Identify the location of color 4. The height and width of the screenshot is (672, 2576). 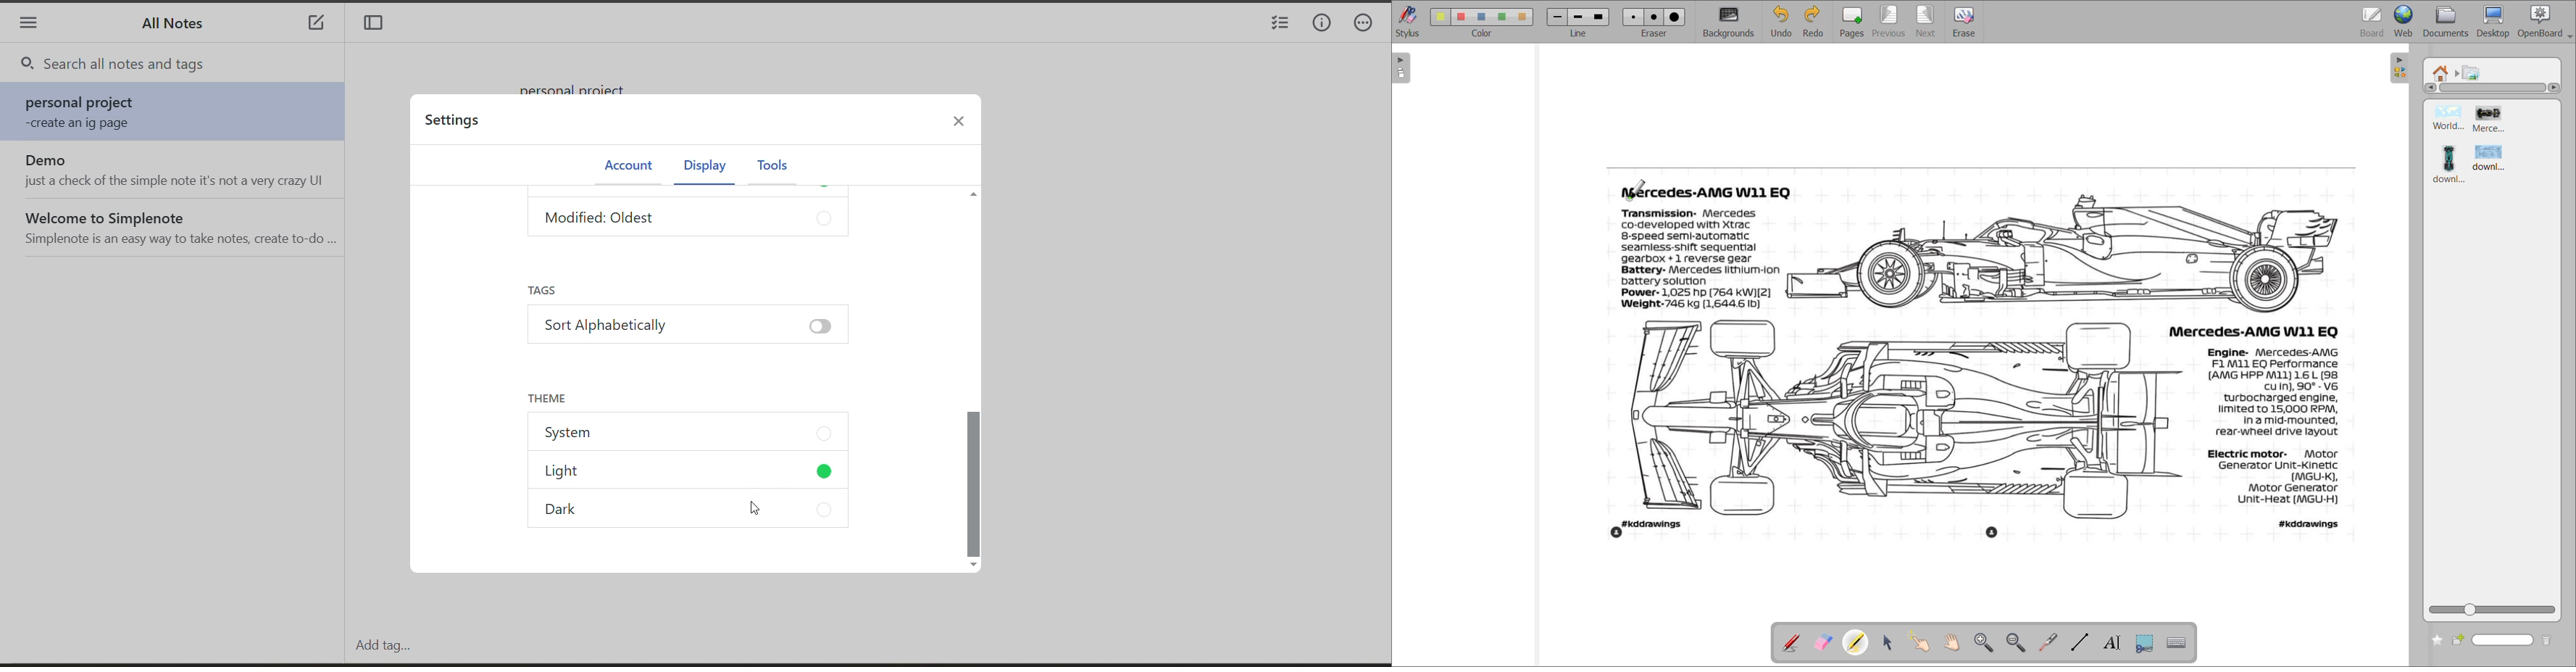
(1502, 18).